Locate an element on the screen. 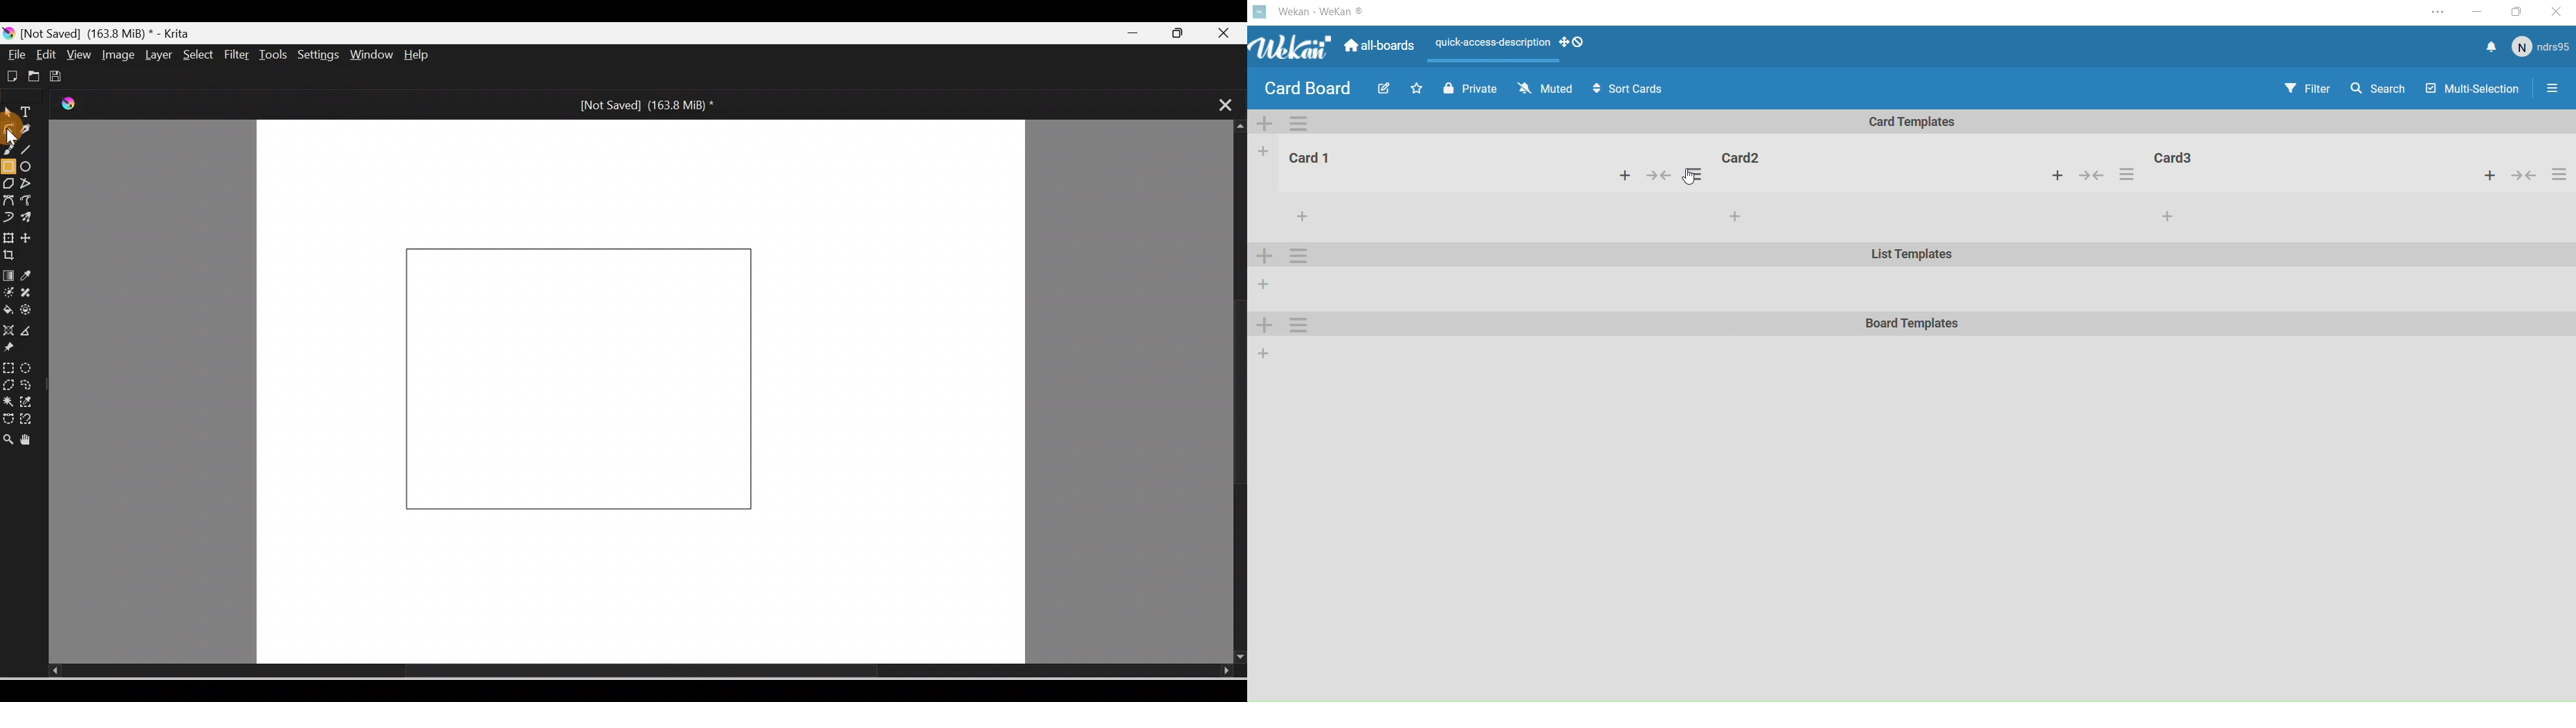 This screenshot has width=2576, height=728. [Not Saved] (171.2 MiB) * - Krita is located at coordinates (104, 32).